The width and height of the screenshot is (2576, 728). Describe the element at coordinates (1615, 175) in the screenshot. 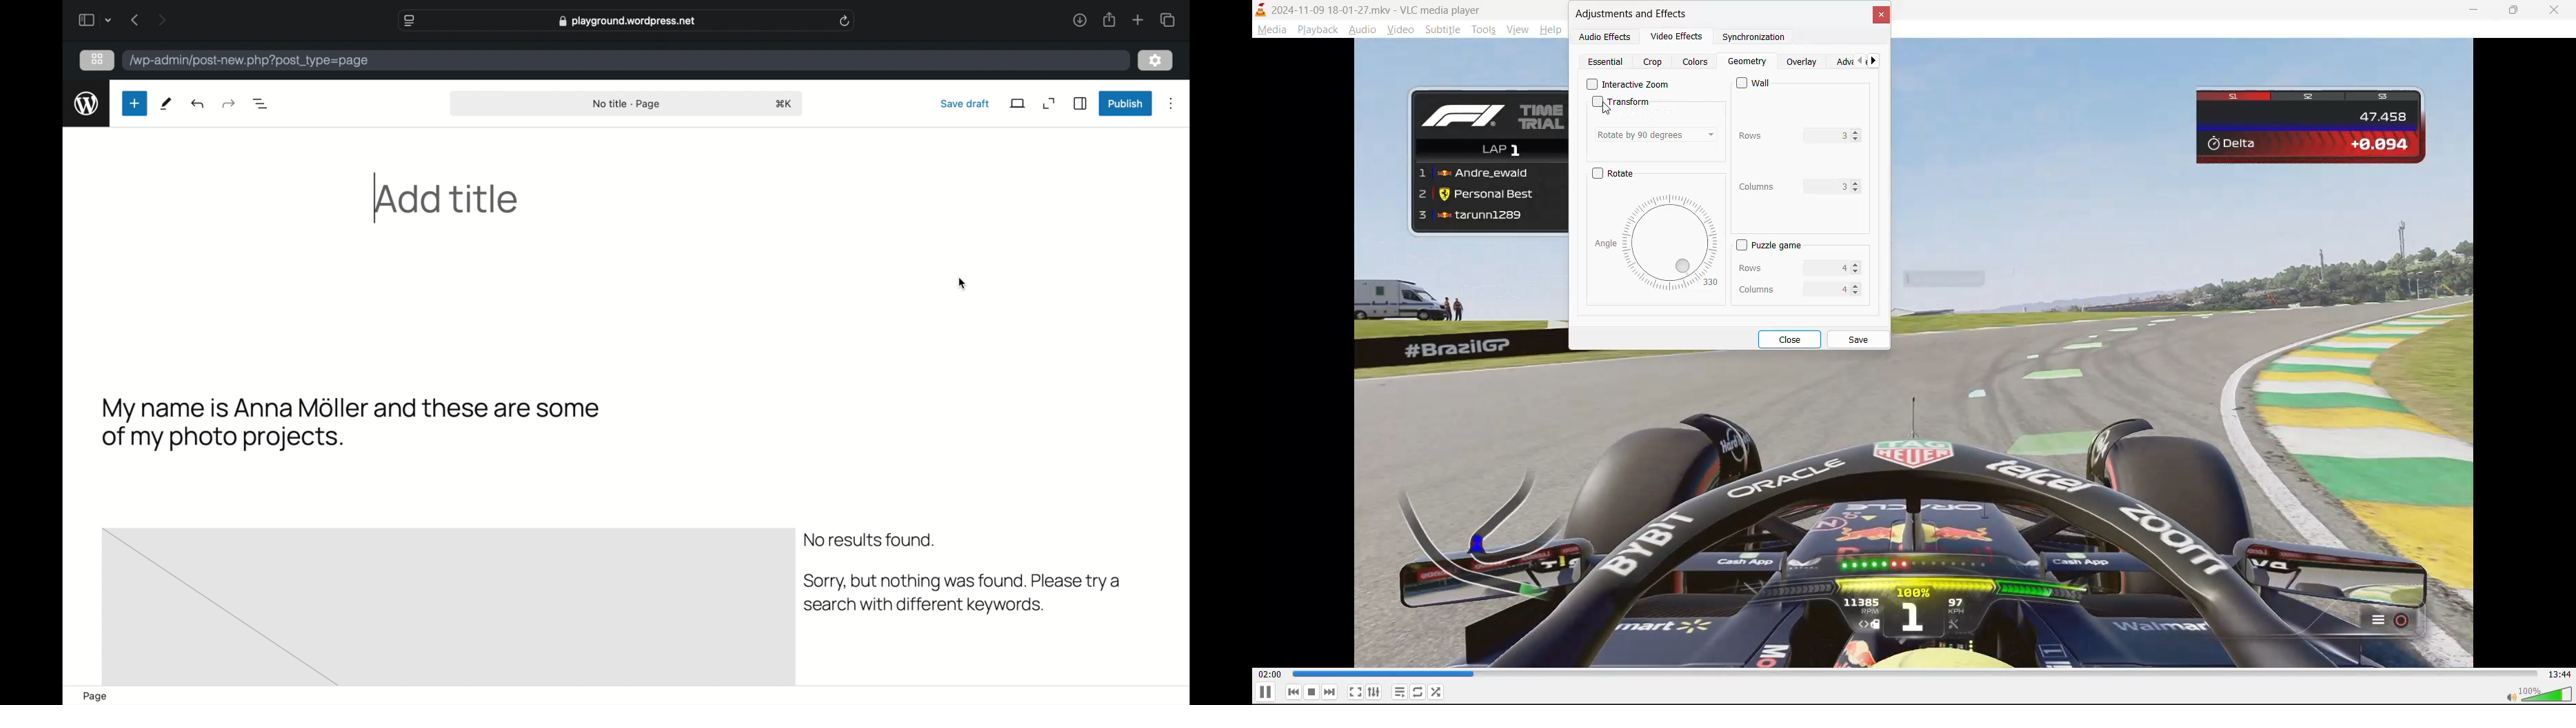

I see `rotate` at that location.